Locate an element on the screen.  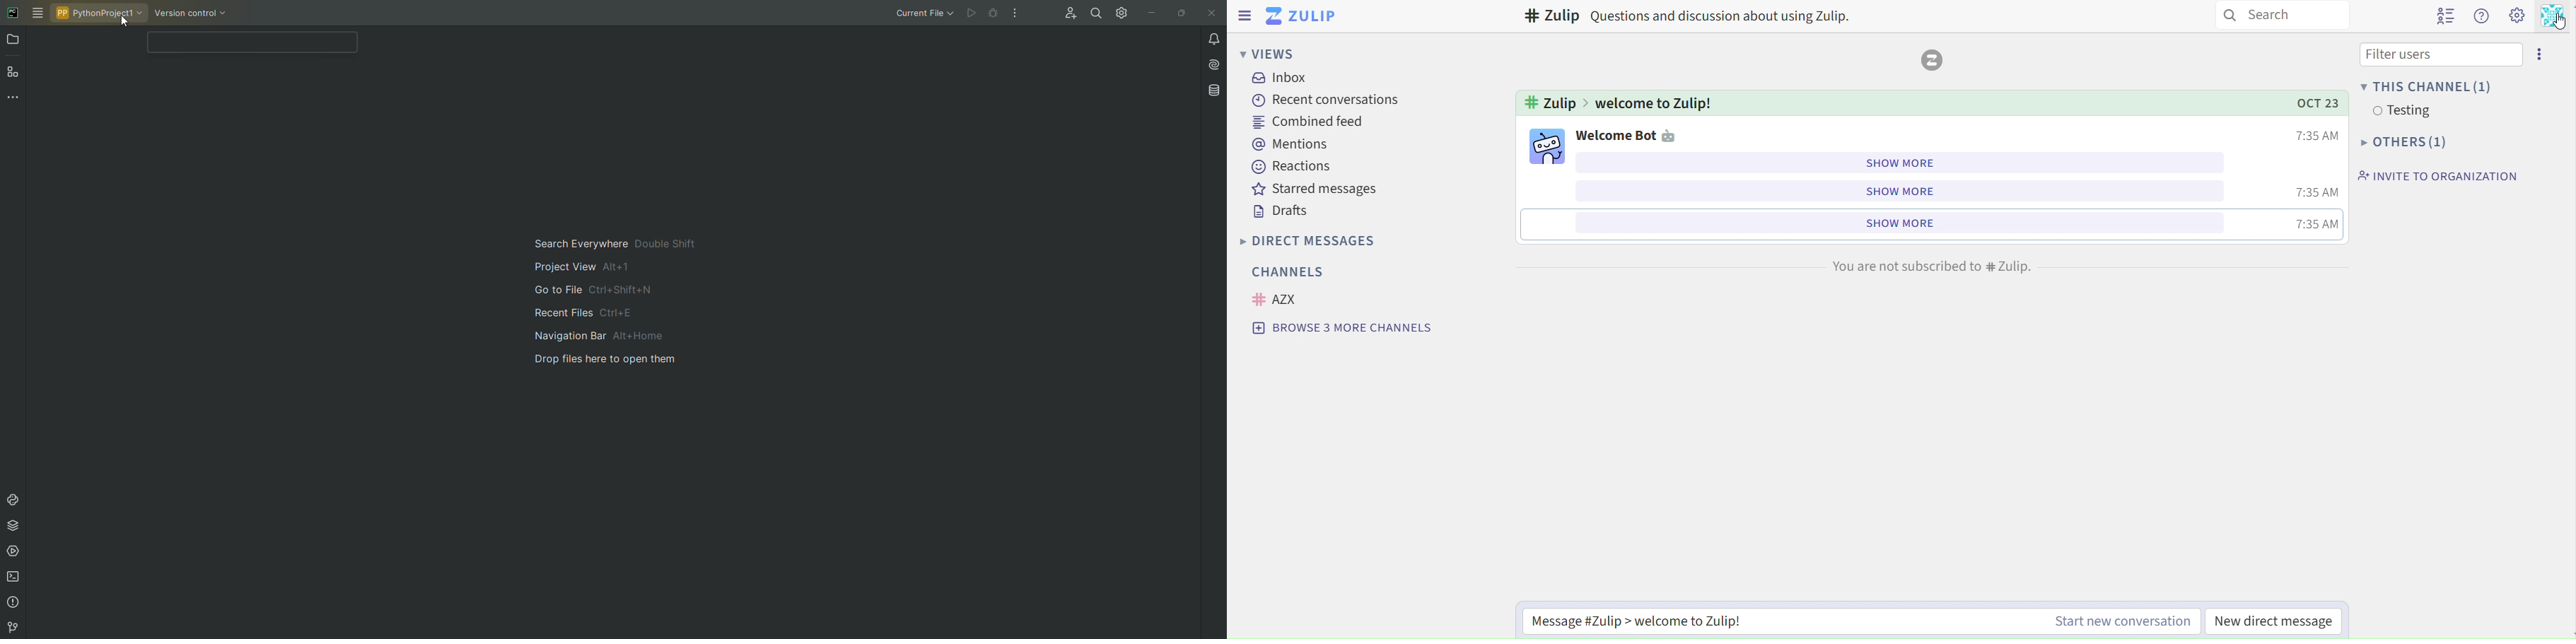
channels is located at coordinates (1286, 270).